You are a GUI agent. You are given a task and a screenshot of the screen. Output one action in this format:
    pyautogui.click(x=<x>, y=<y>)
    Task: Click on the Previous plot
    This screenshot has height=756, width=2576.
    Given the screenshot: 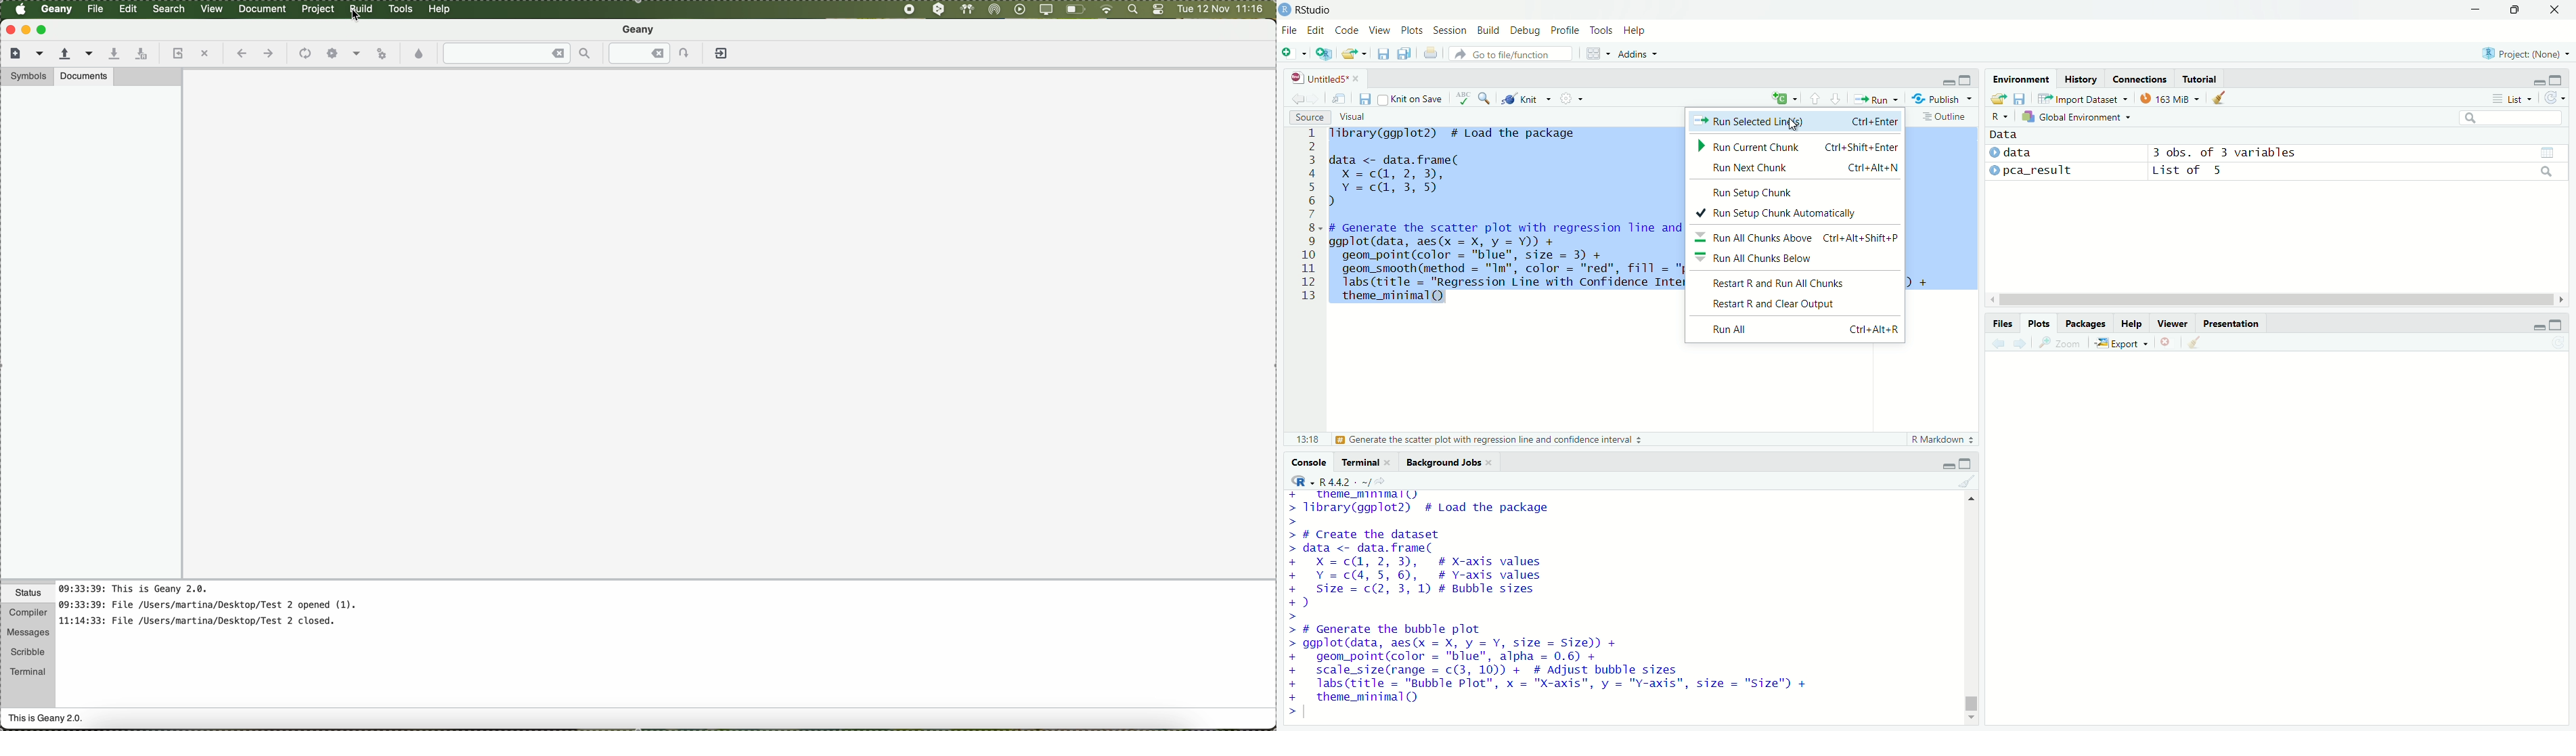 What is the action you would take?
    pyautogui.click(x=1999, y=342)
    